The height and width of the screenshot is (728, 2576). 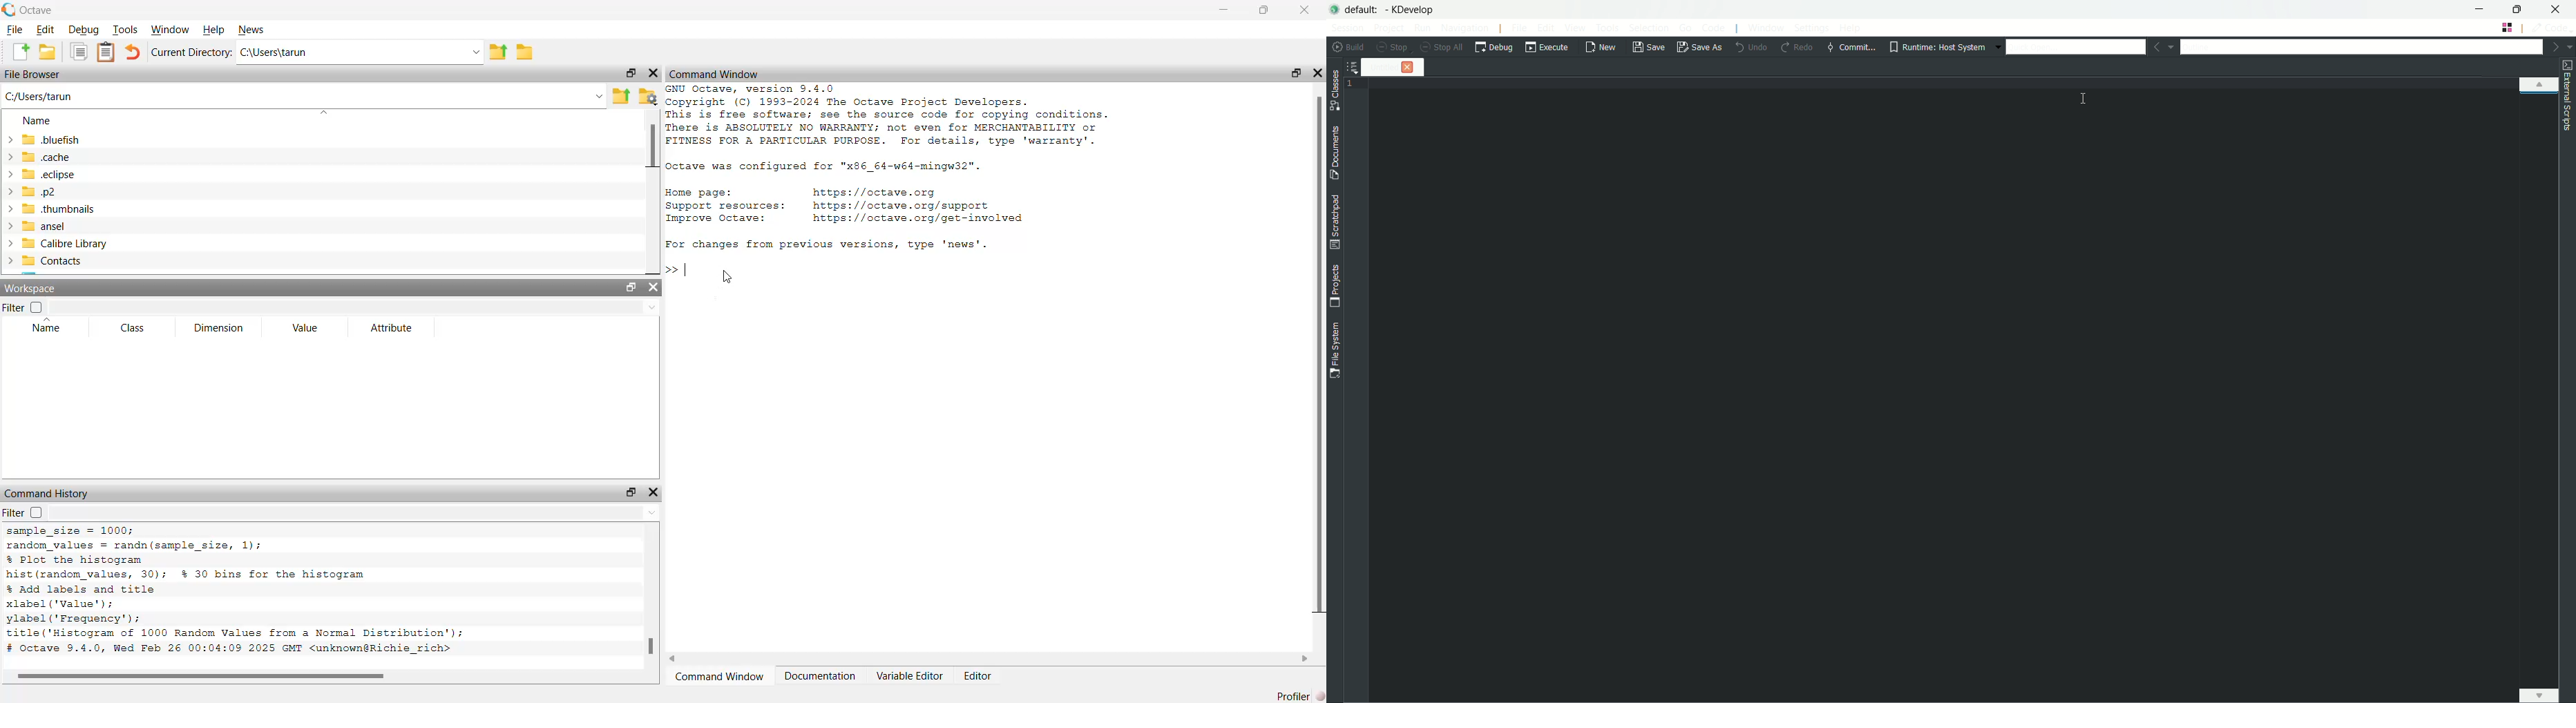 I want to click on Tools, so click(x=124, y=29).